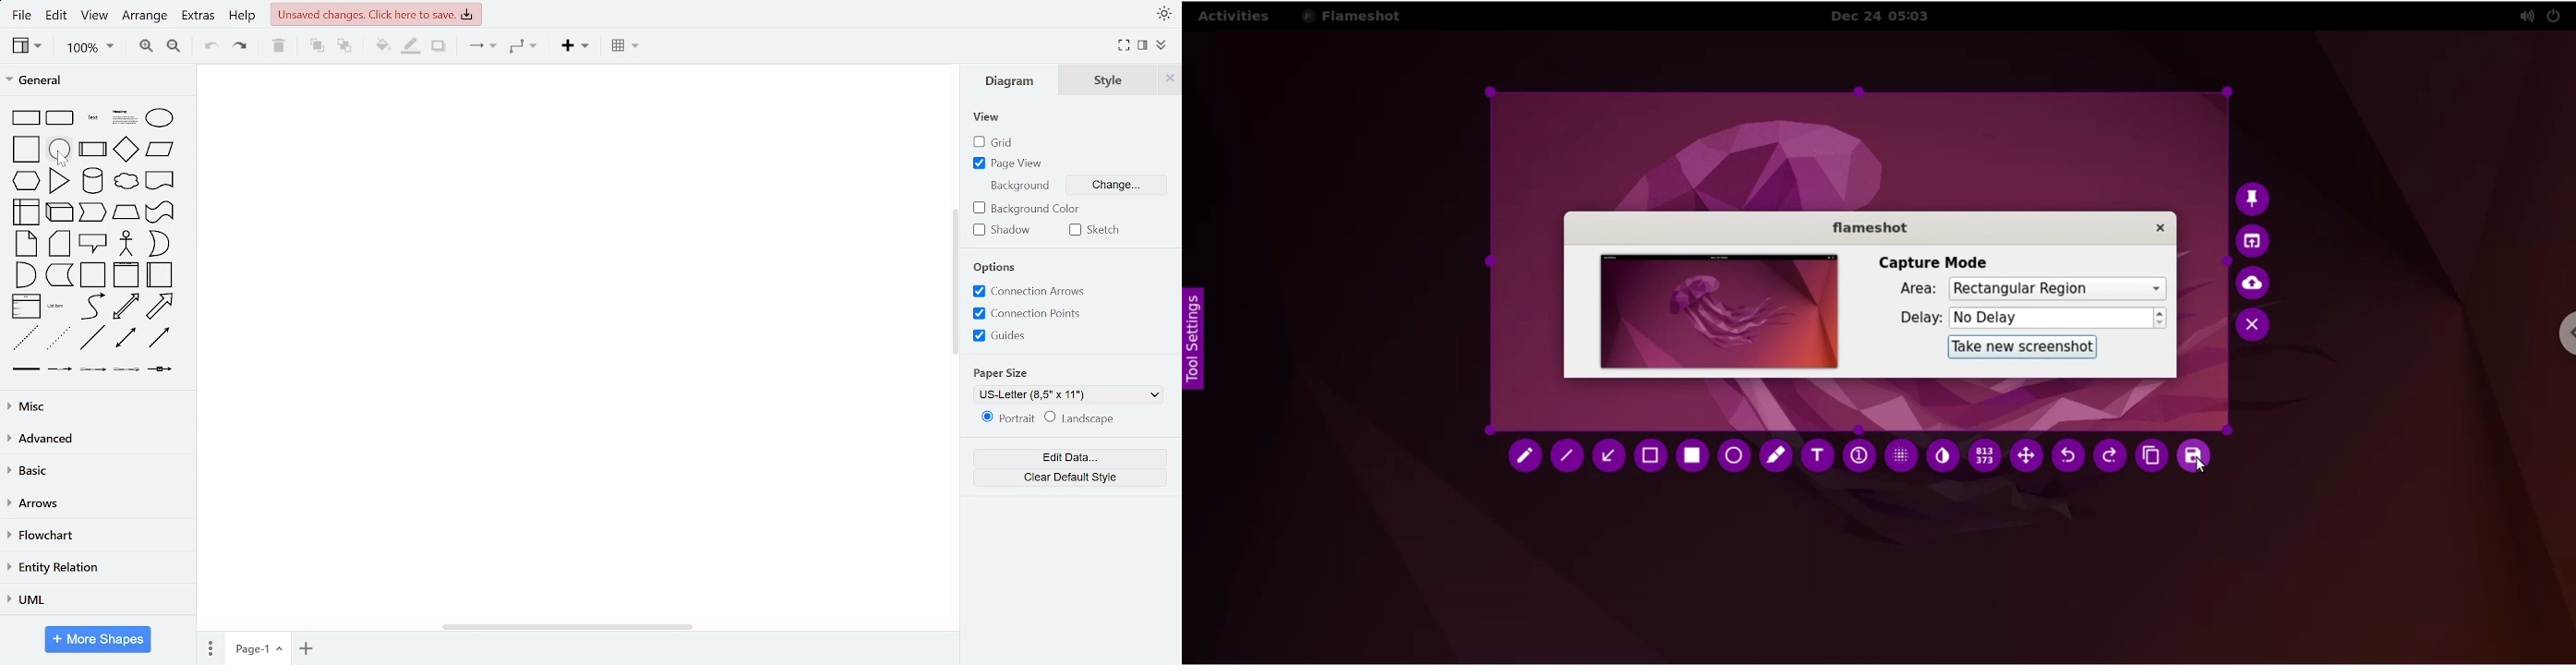  What do you see at coordinates (1121, 186) in the screenshot?
I see `change background` at bounding box center [1121, 186].